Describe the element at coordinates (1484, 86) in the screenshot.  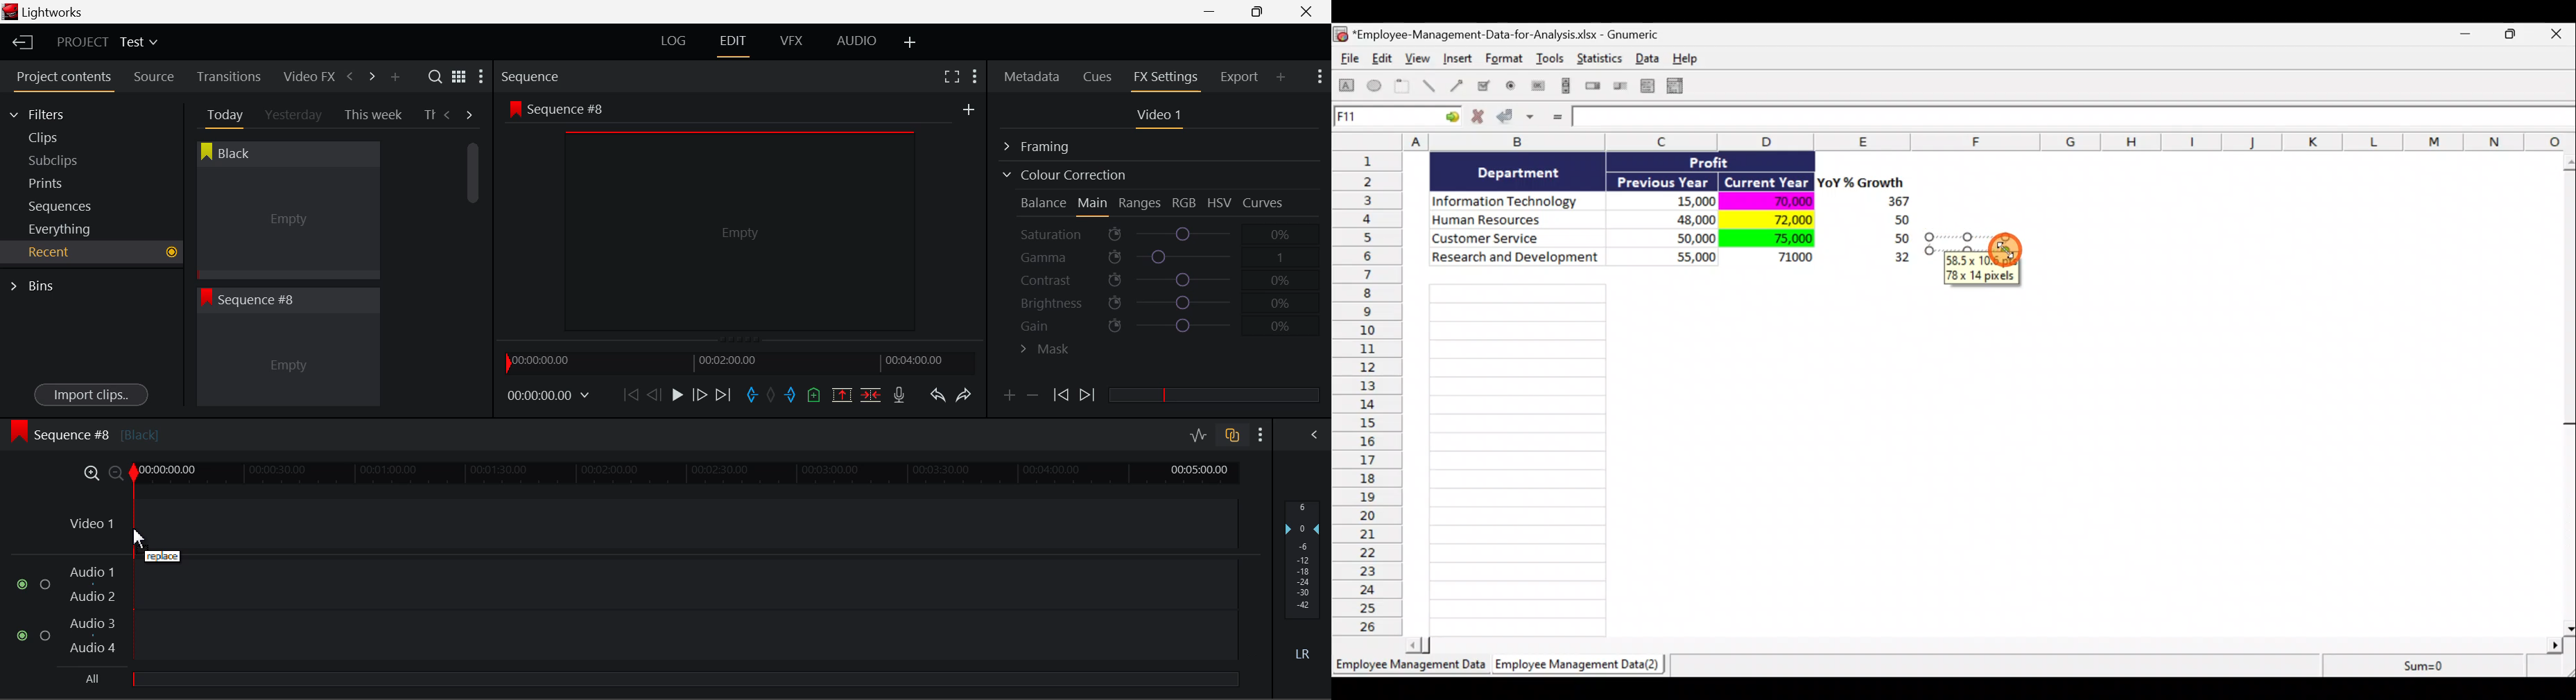
I see `Create a checkbox` at that location.